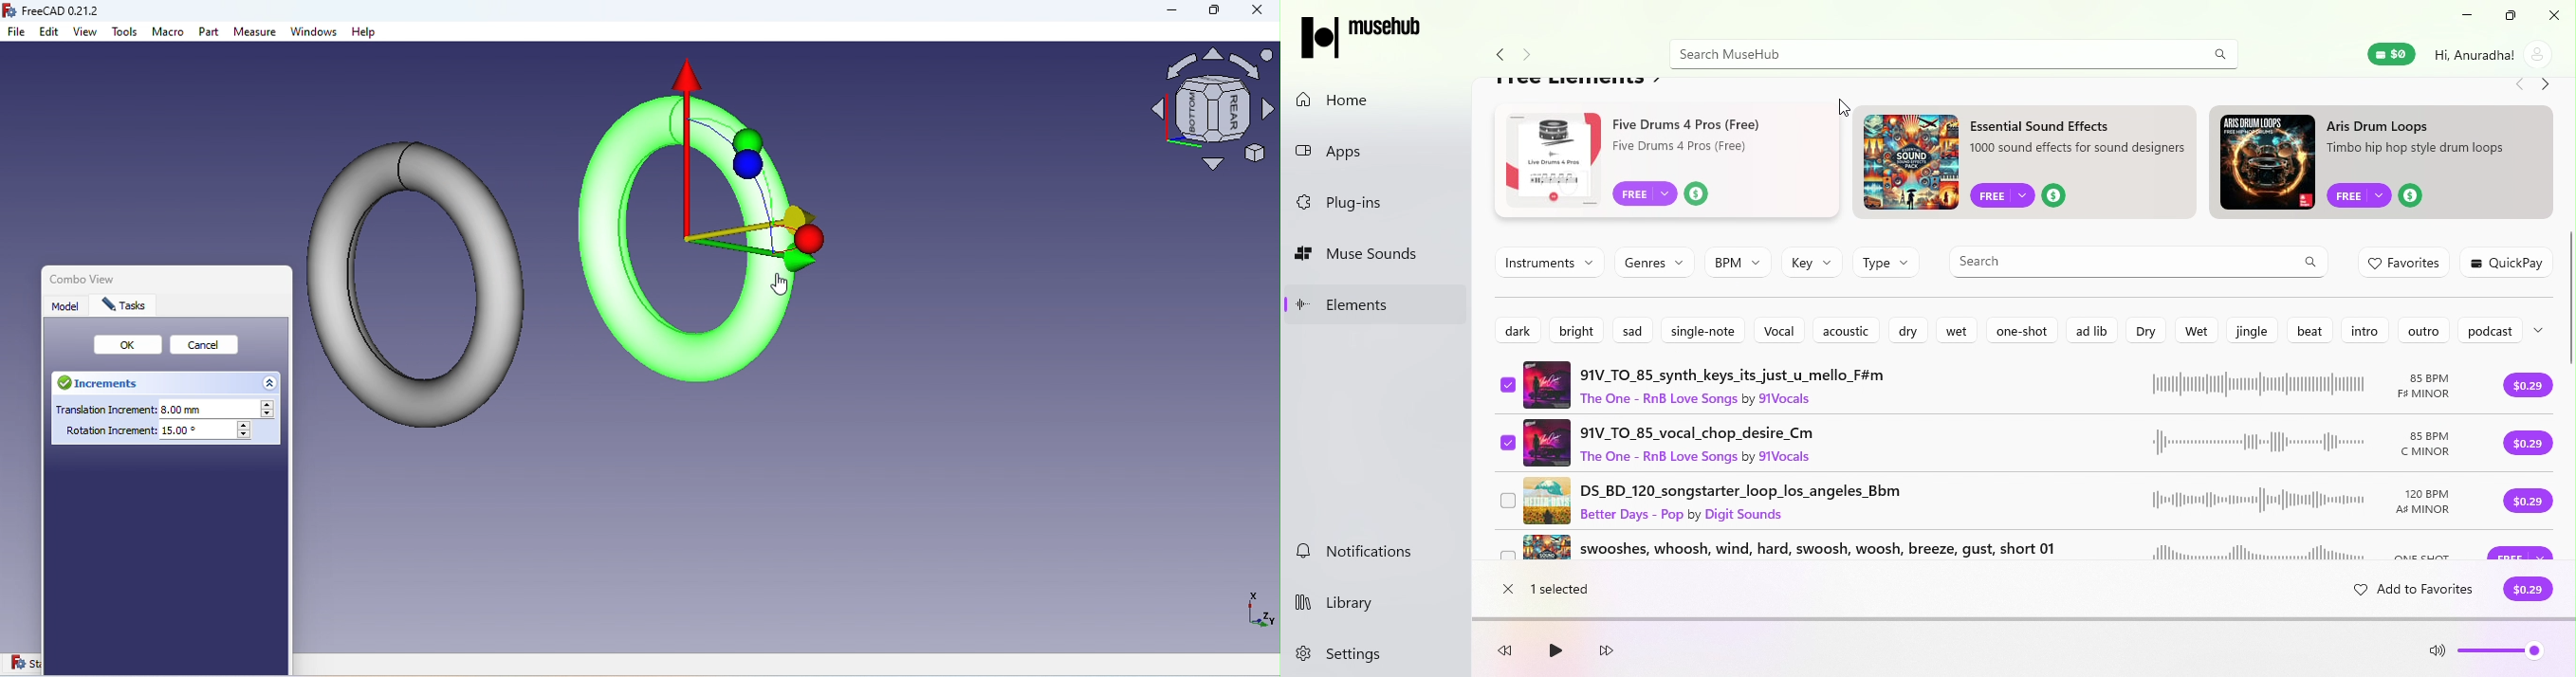  Describe the element at coordinates (2192, 329) in the screenshot. I see `Wet` at that location.